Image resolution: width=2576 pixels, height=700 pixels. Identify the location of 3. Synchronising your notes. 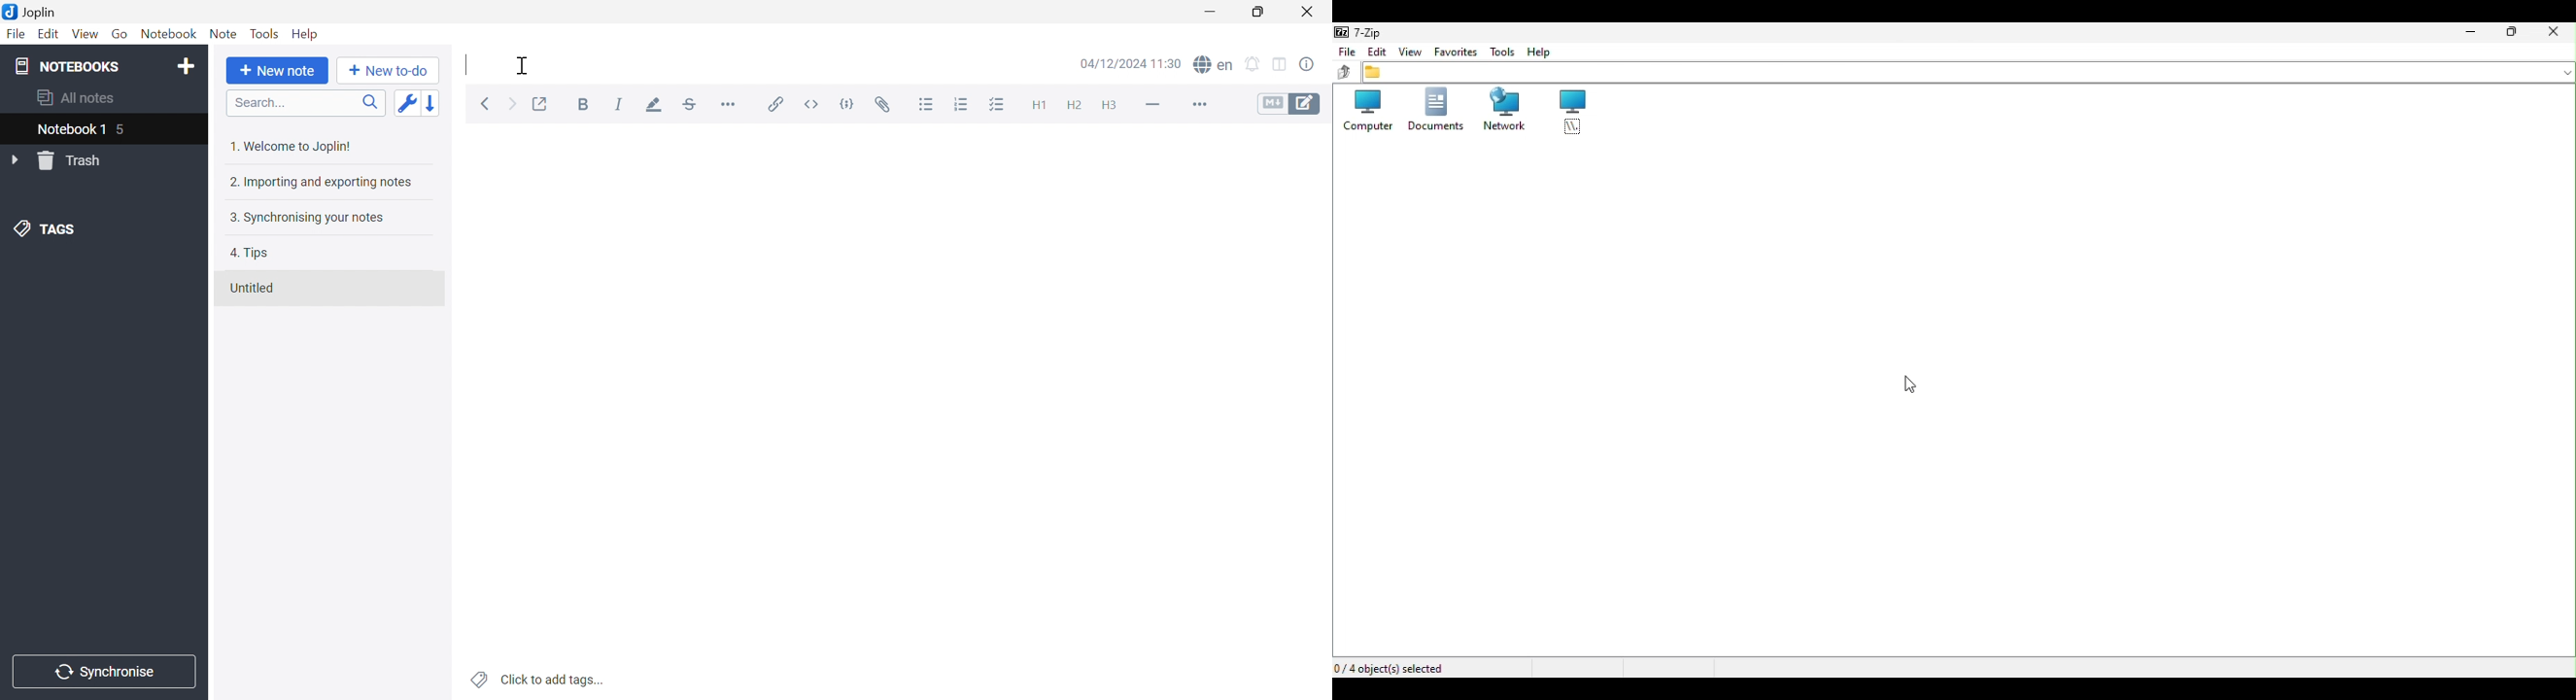
(306, 216).